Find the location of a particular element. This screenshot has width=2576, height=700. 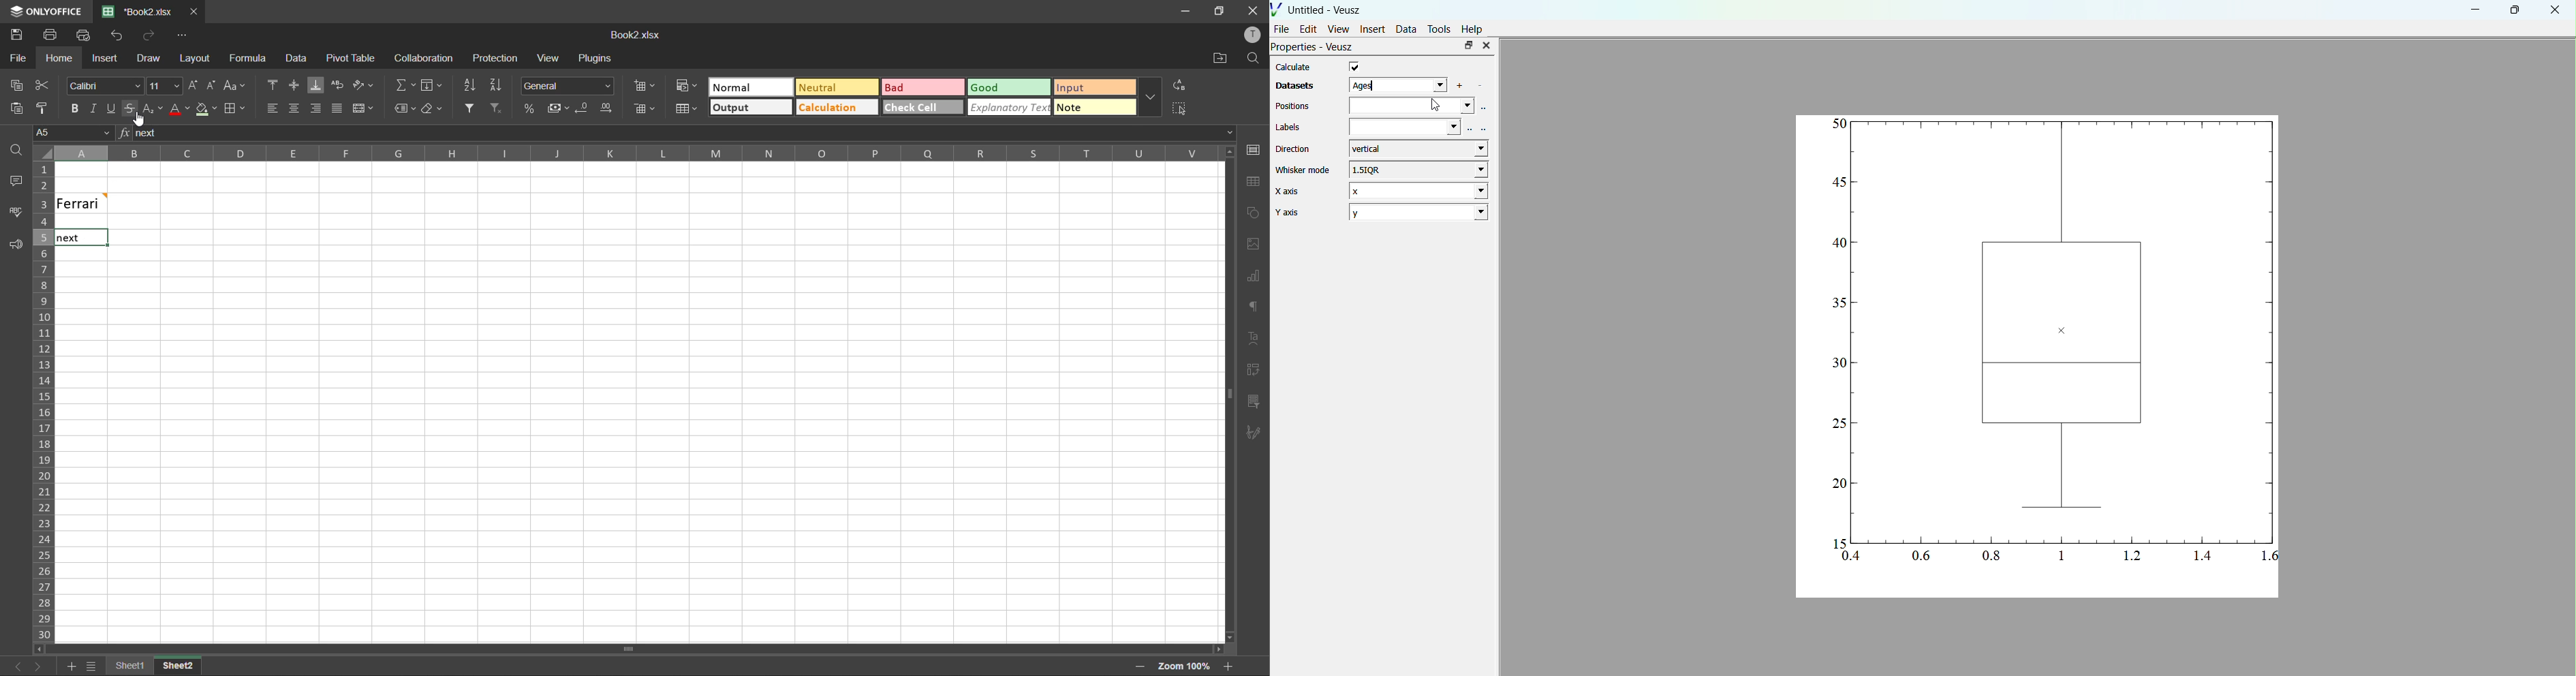

sheet names is located at coordinates (91, 667).